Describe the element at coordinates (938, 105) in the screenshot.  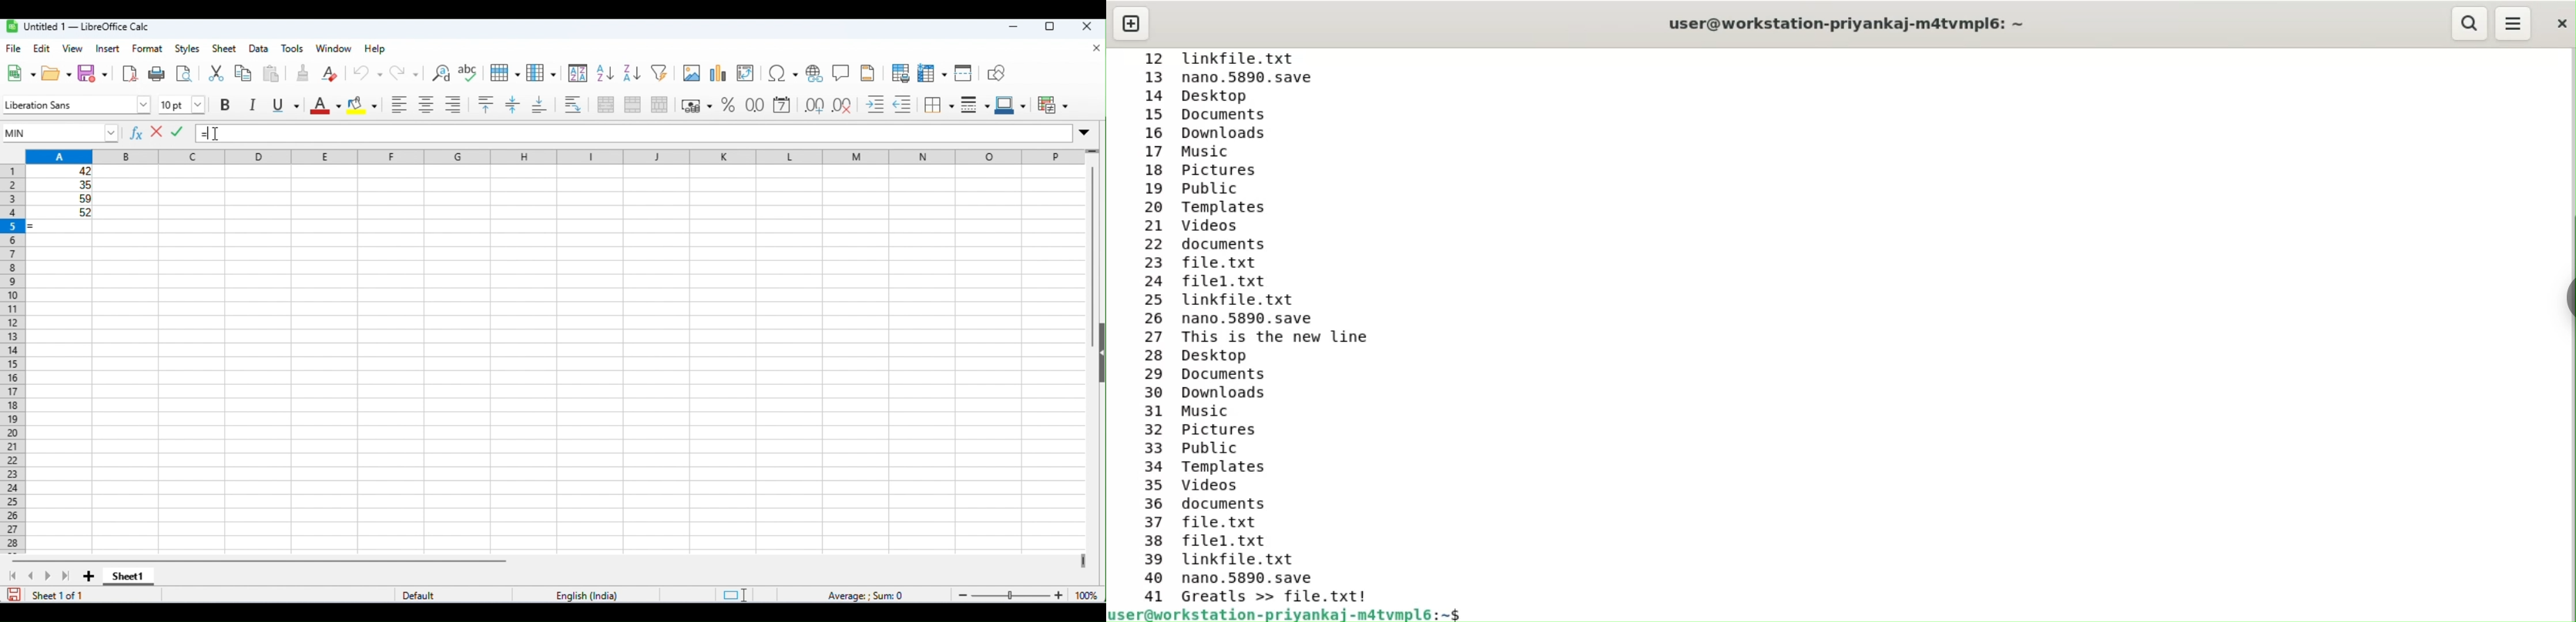
I see `border` at that location.